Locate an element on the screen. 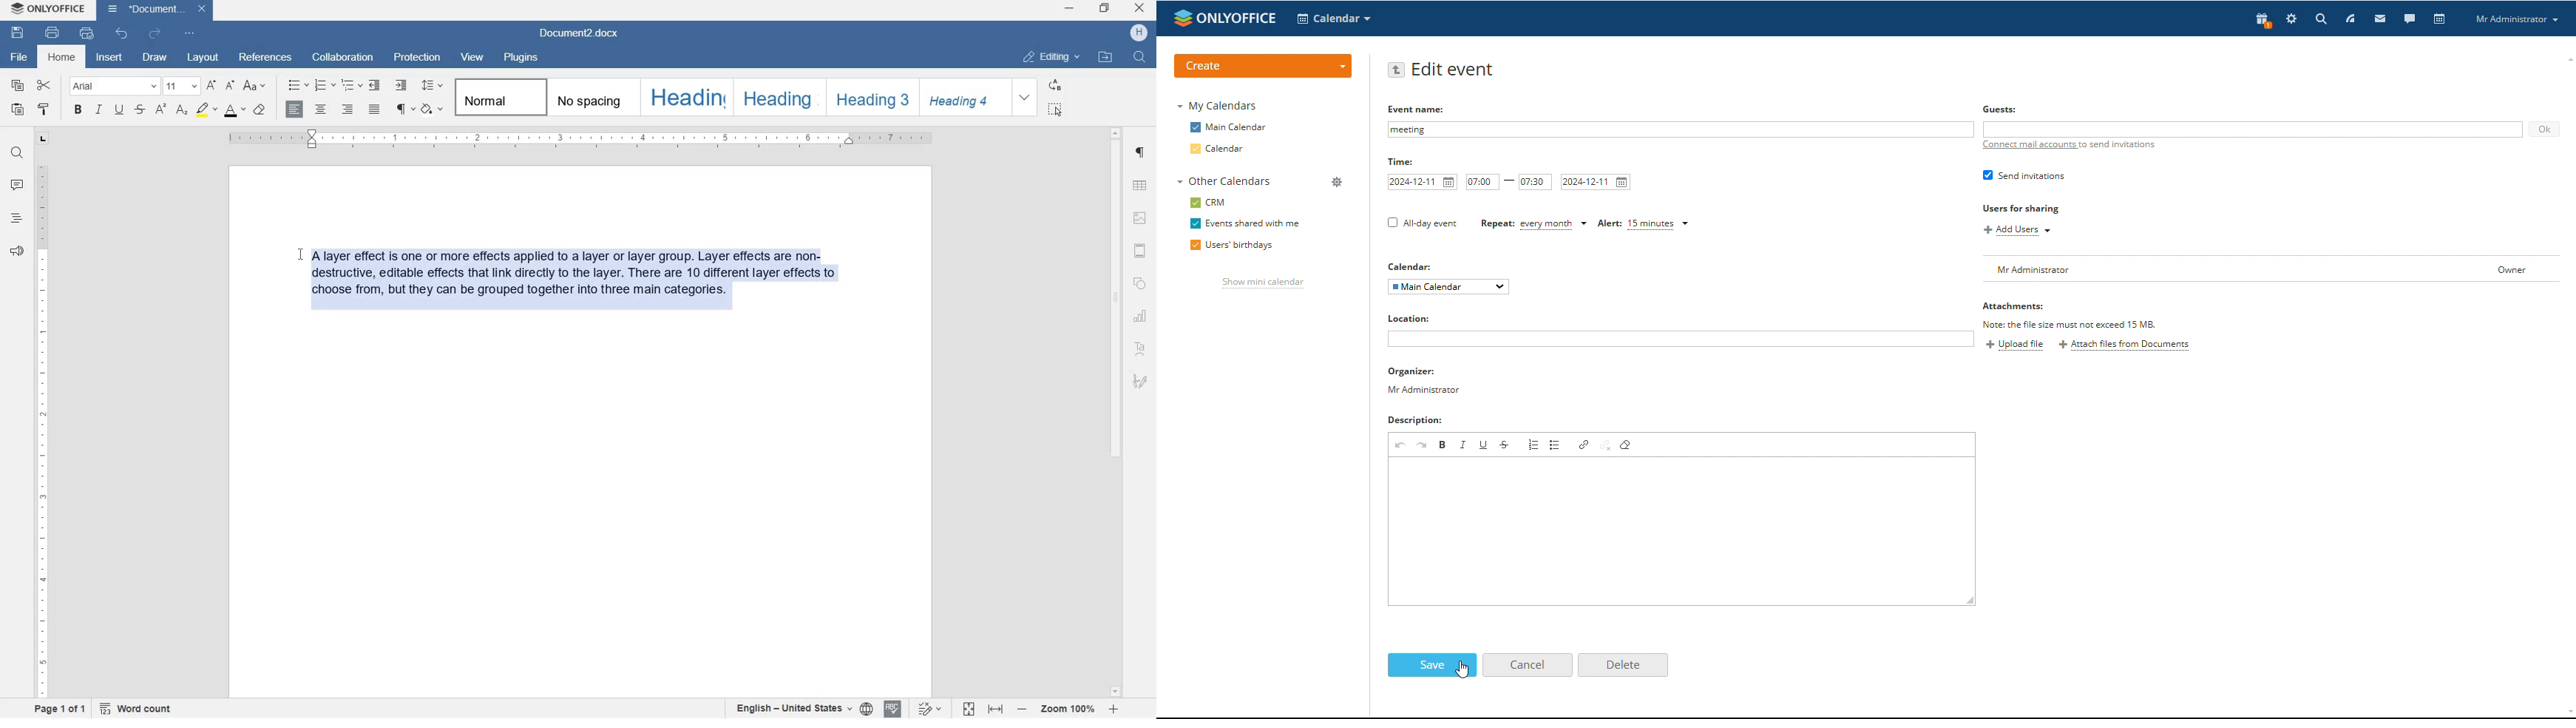  save is located at coordinates (18, 34).